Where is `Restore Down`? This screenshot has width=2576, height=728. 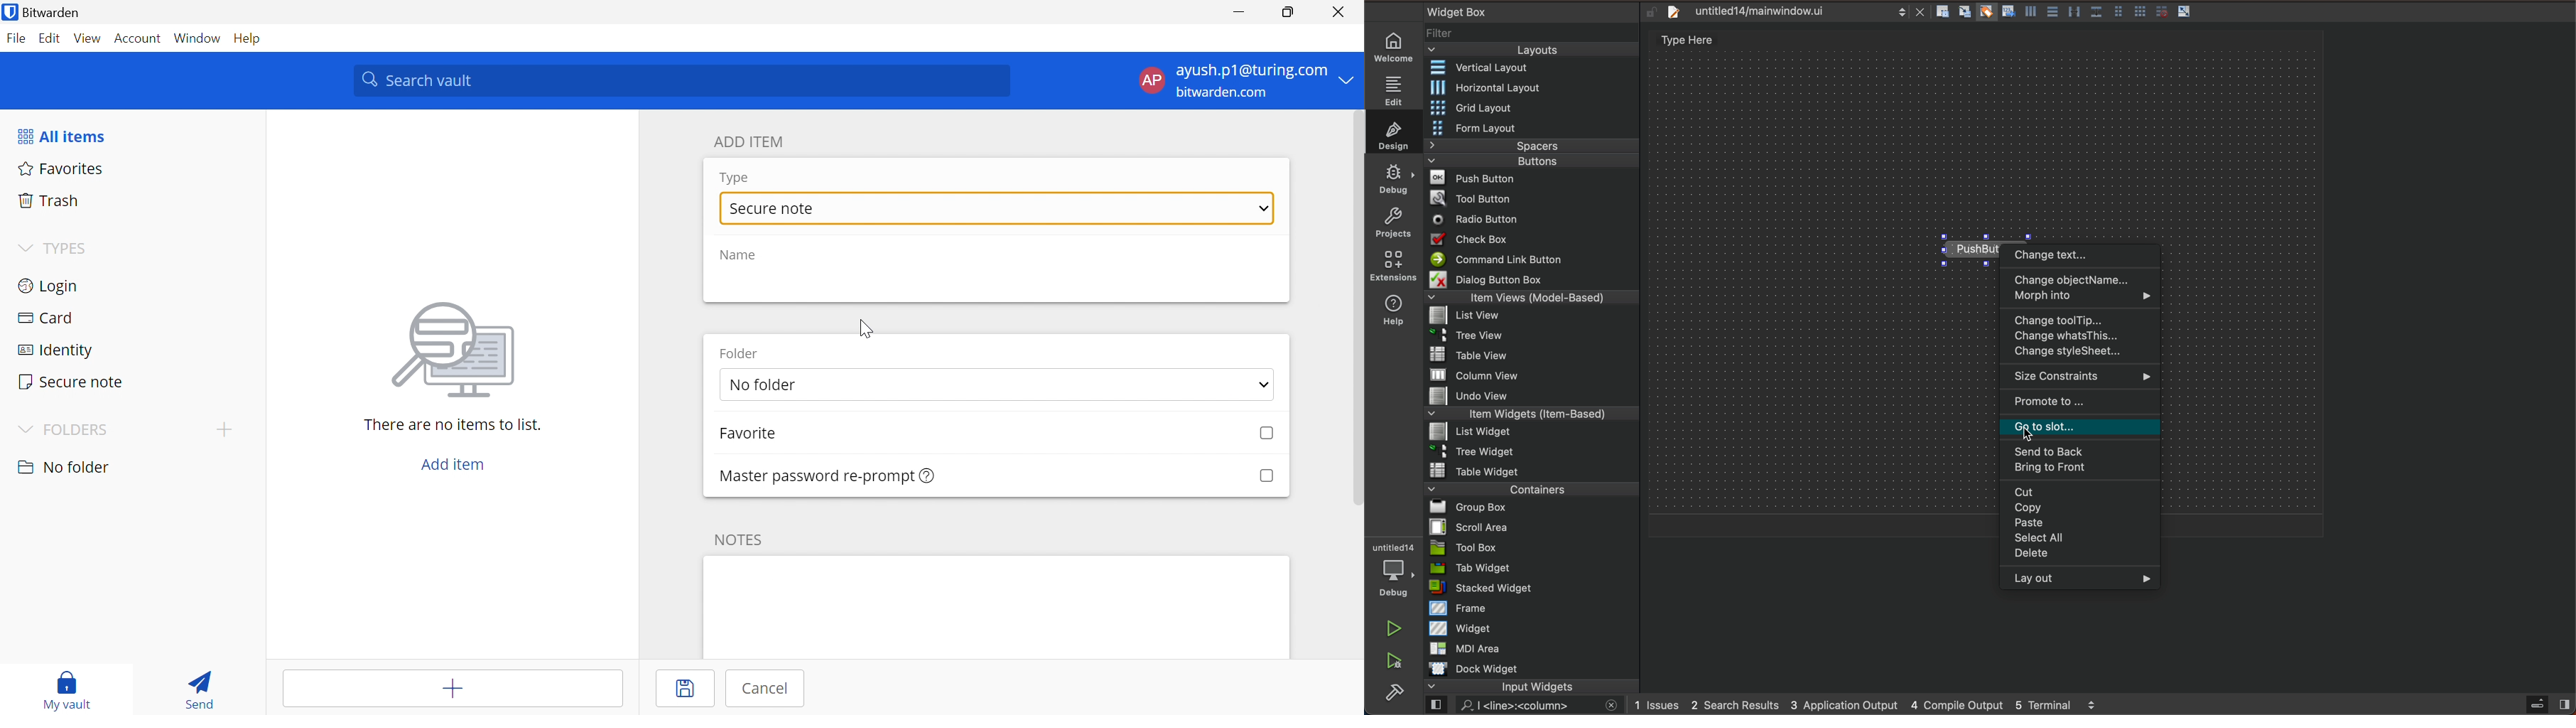 Restore Down is located at coordinates (1289, 10).